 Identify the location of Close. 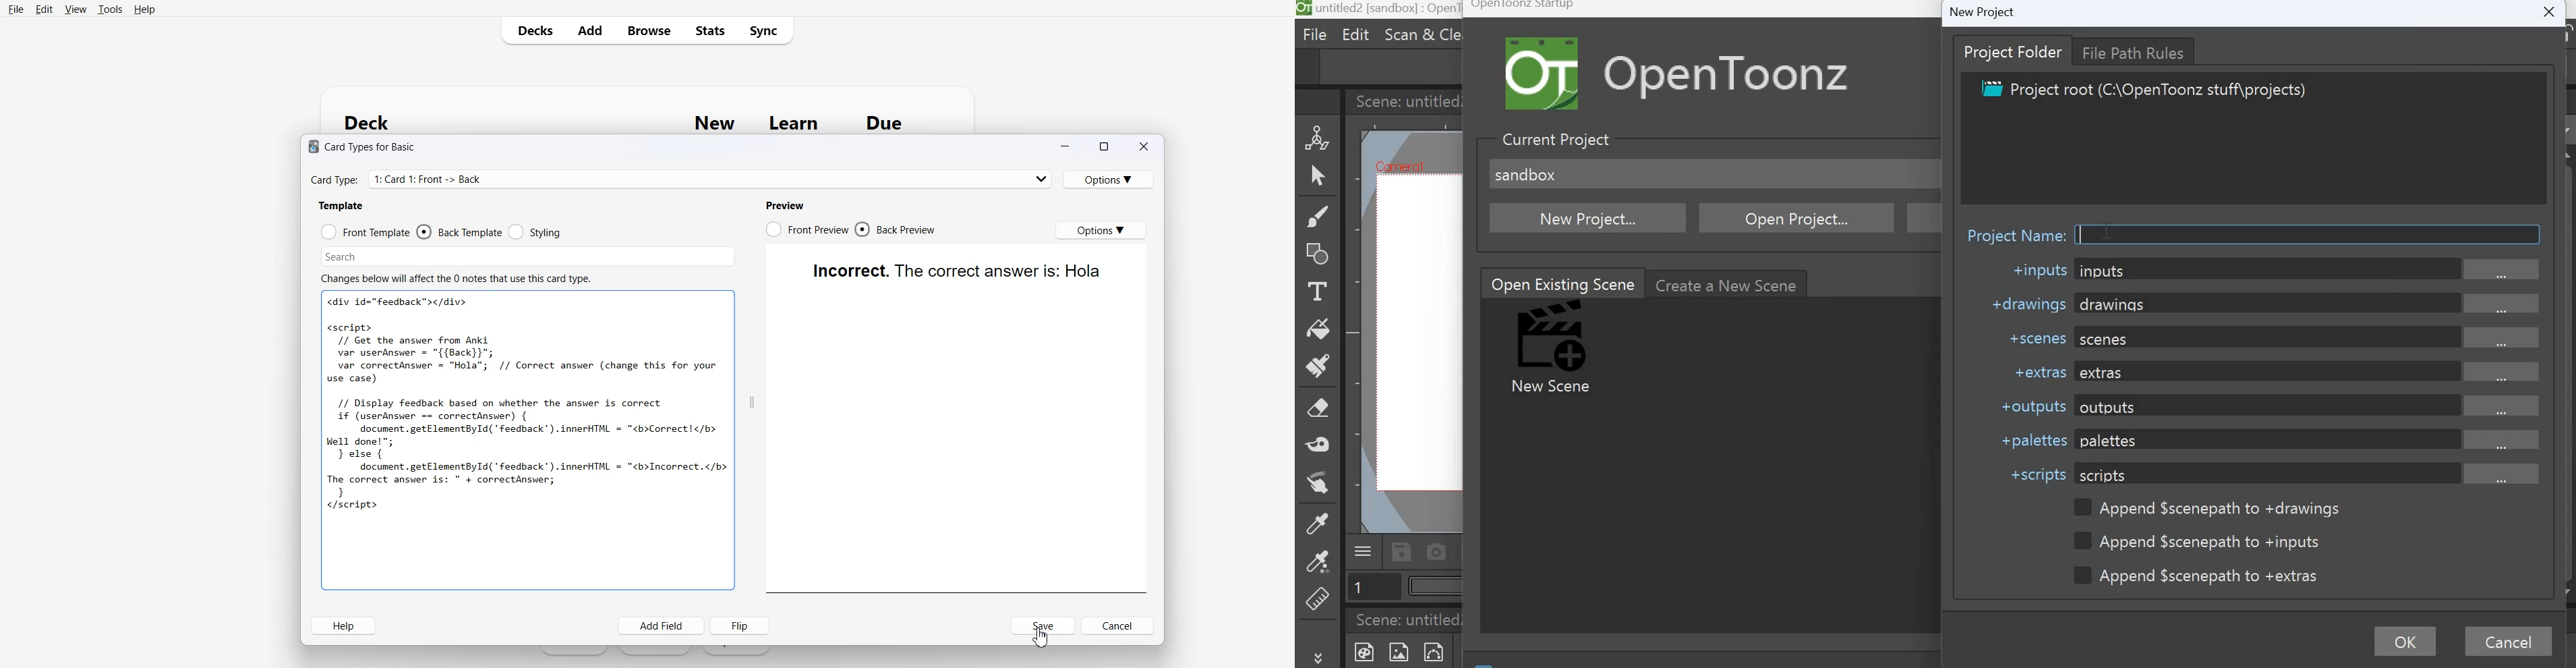
(1142, 146).